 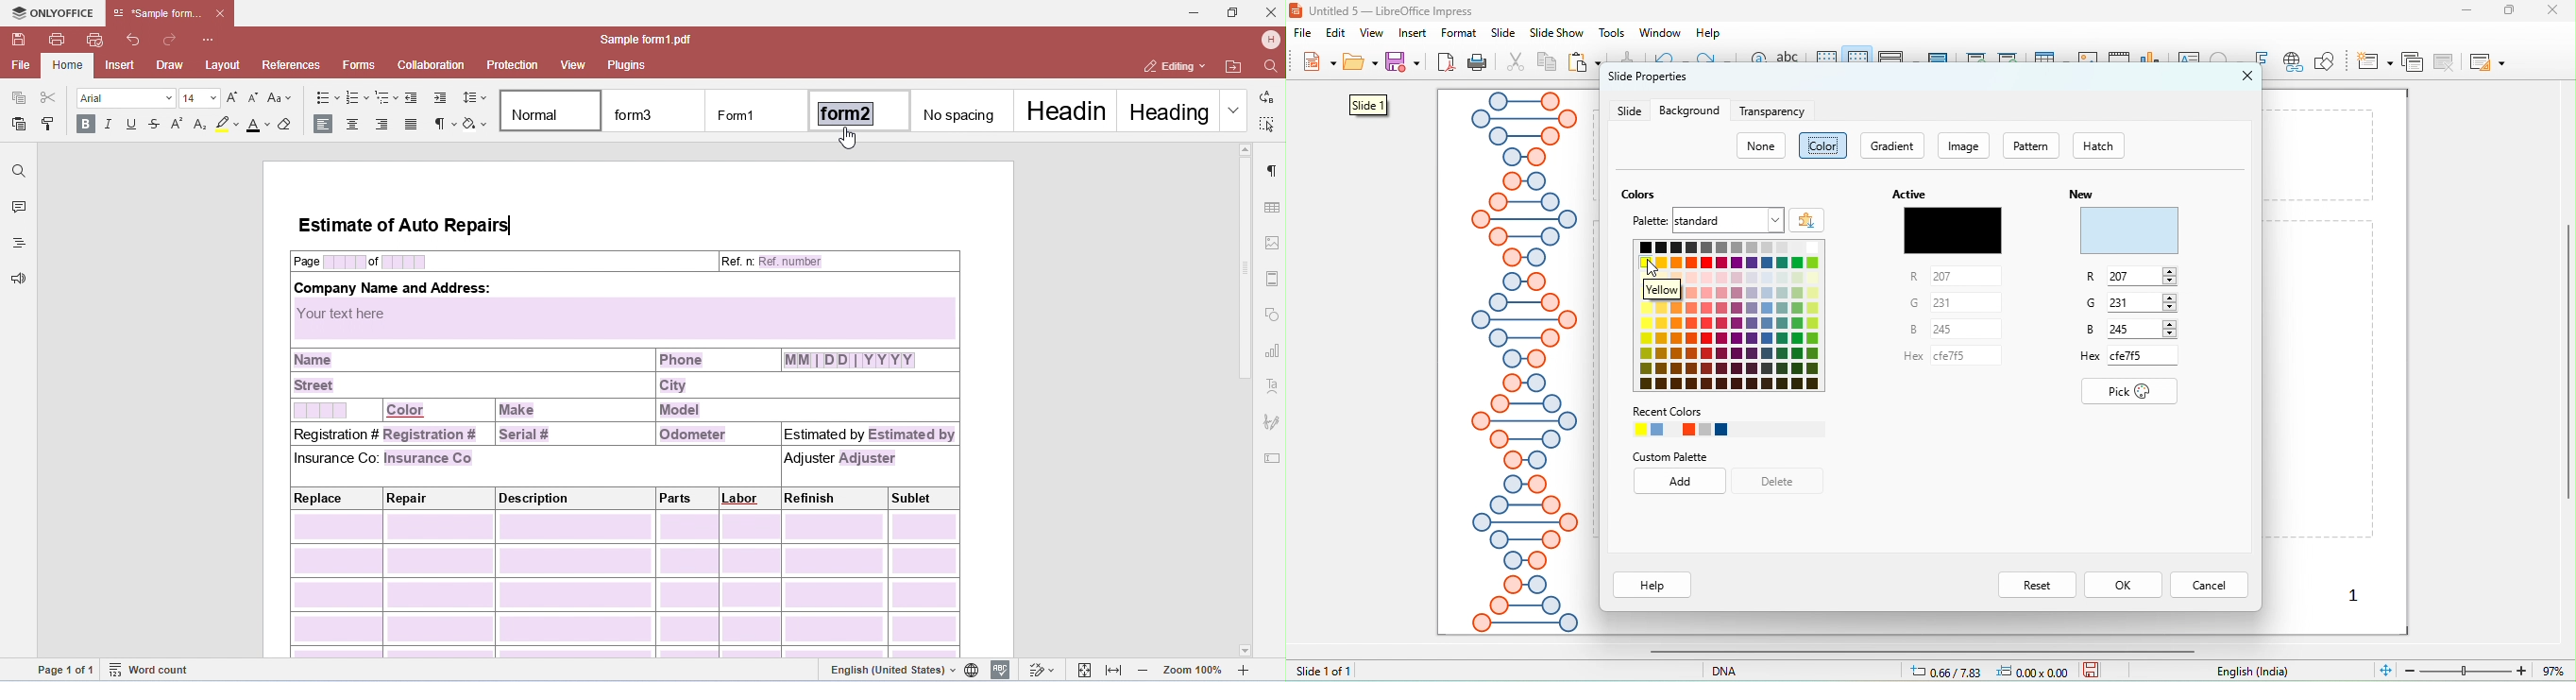 I want to click on help, so click(x=1653, y=585).